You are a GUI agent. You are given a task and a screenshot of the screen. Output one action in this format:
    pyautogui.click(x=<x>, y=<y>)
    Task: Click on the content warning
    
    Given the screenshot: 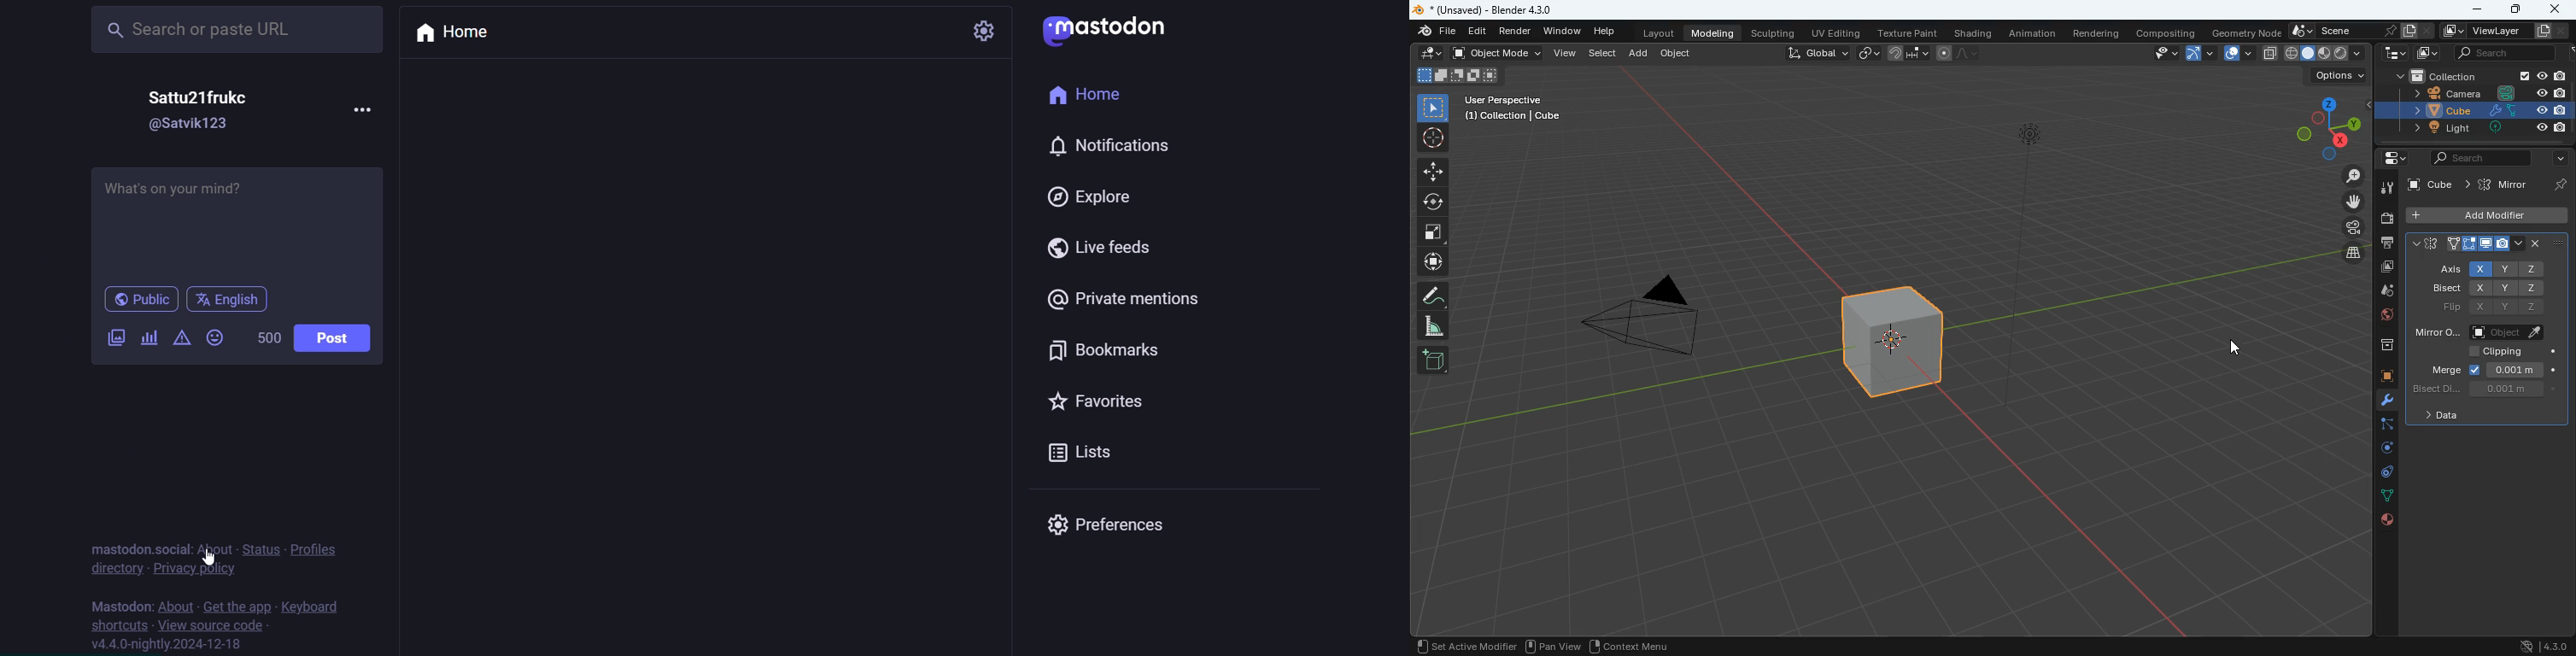 What is the action you would take?
    pyautogui.click(x=181, y=338)
    